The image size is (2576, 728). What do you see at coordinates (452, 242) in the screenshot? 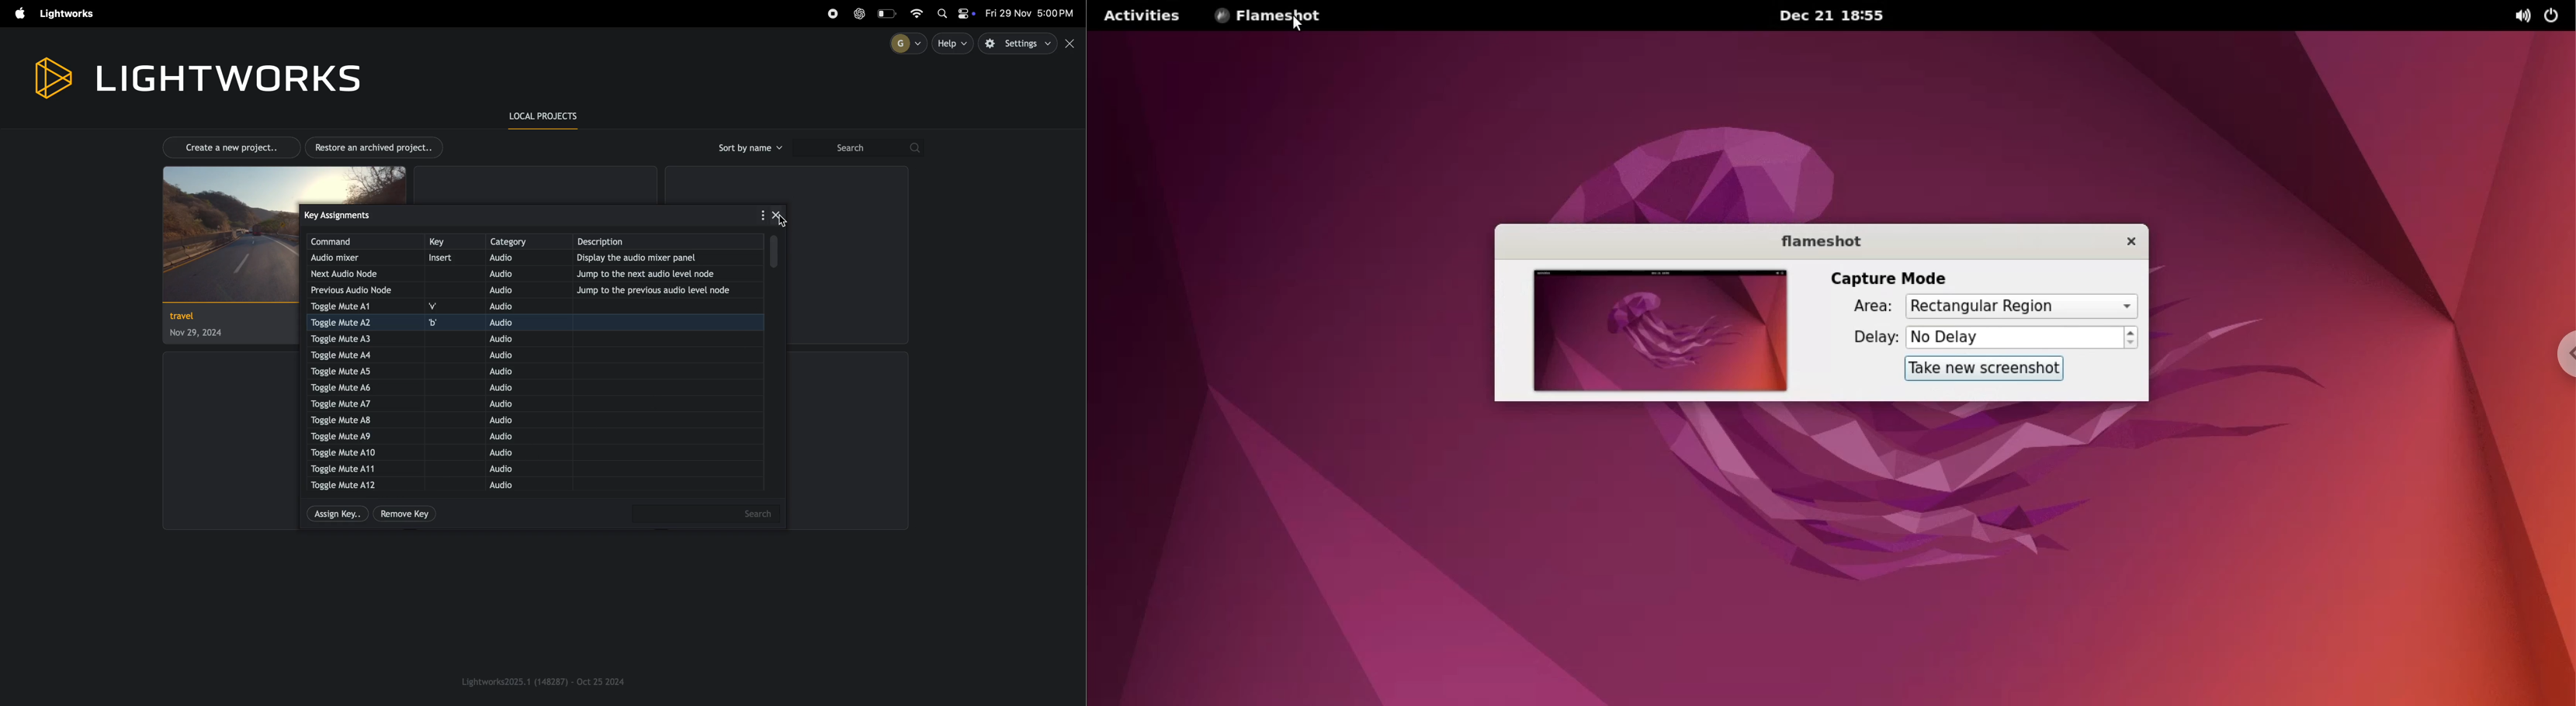
I see `key` at bounding box center [452, 242].